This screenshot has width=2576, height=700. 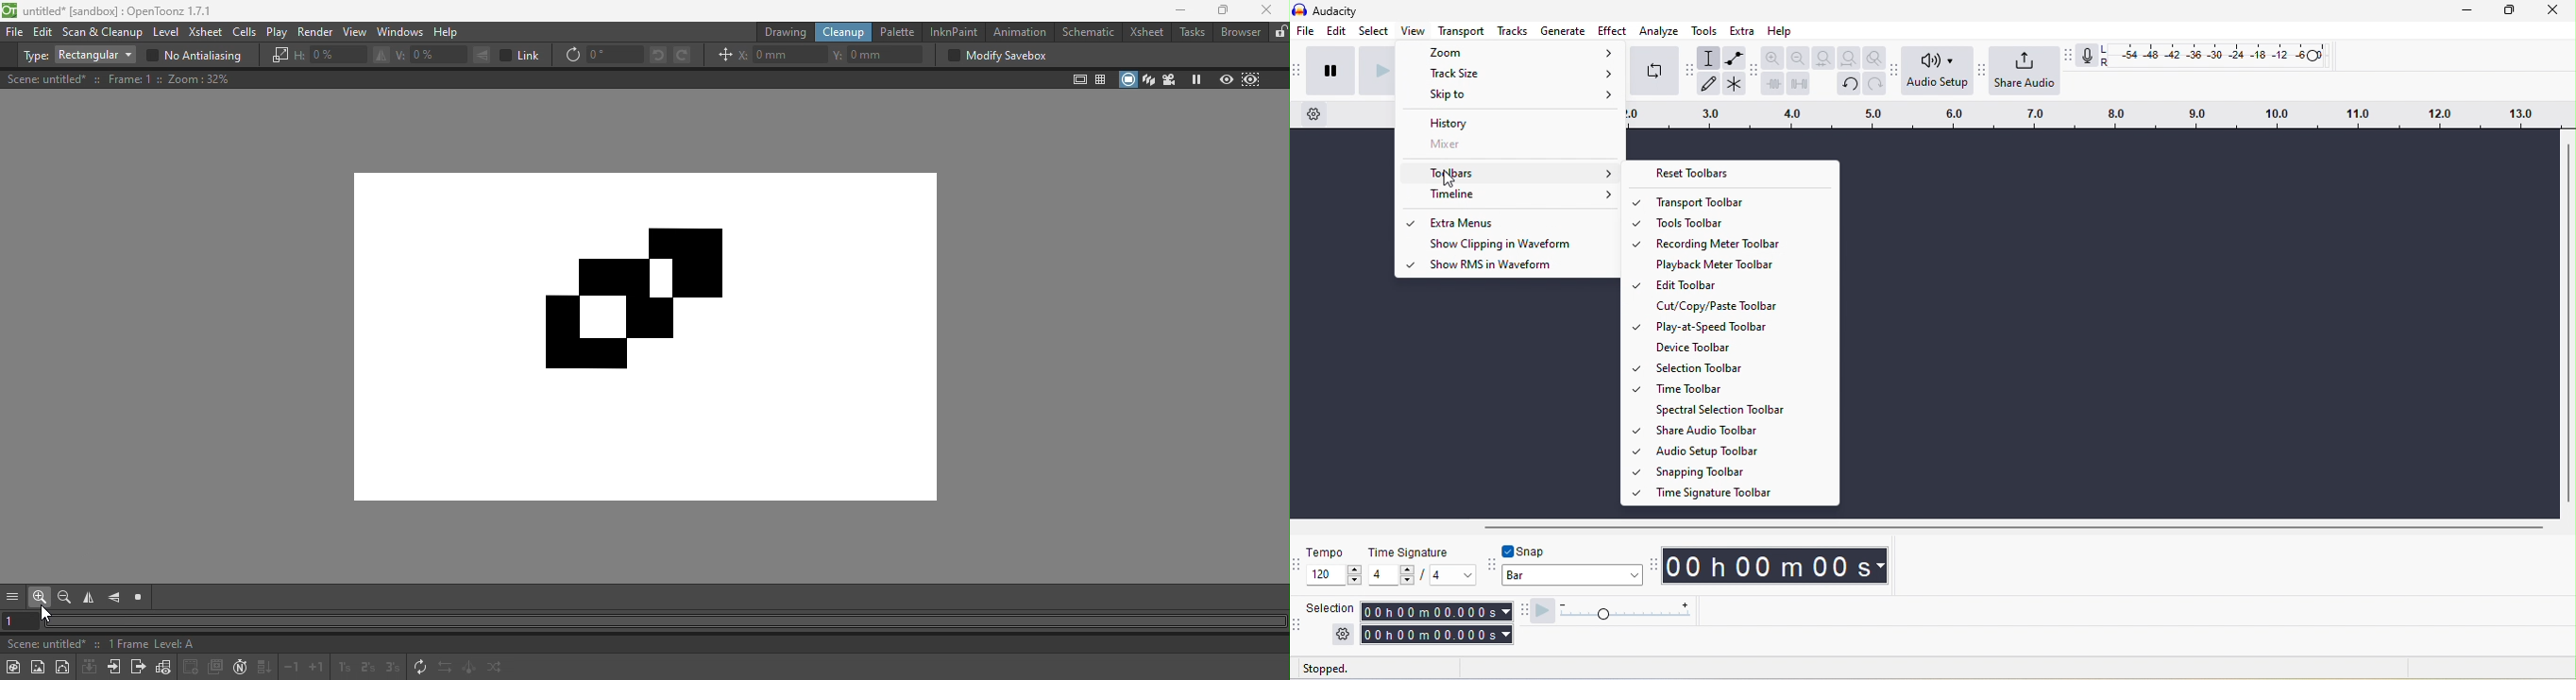 I want to click on audacity tools toolbar, so click(x=1689, y=70).